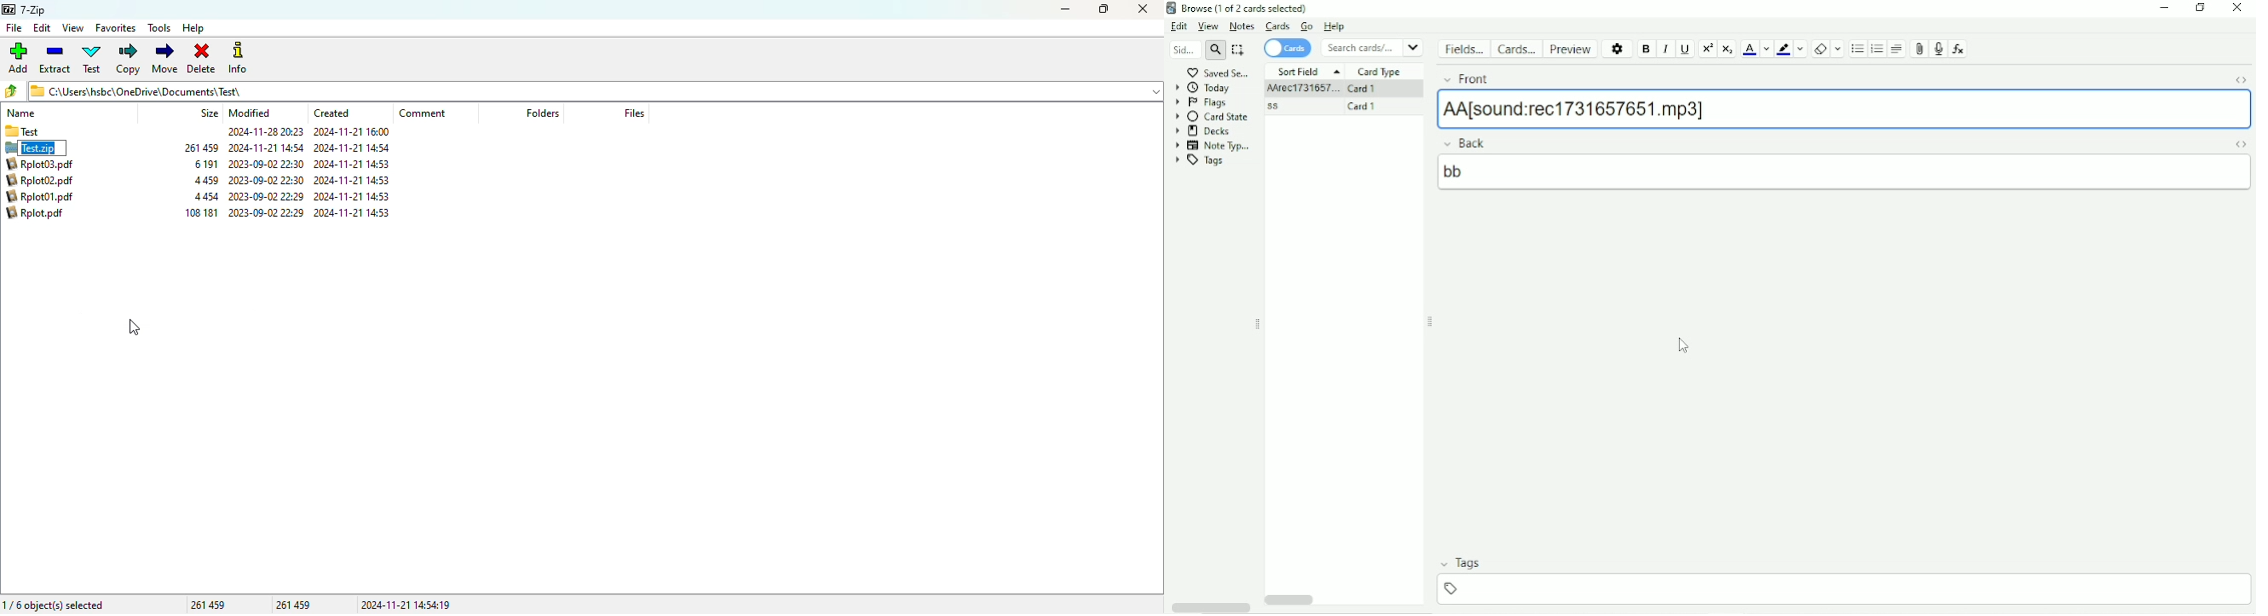 Image resolution: width=2268 pixels, height=616 pixels. What do you see at coordinates (1258, 325) in the screenshot?
I see `Resize` at bounding box center [1258, 325].